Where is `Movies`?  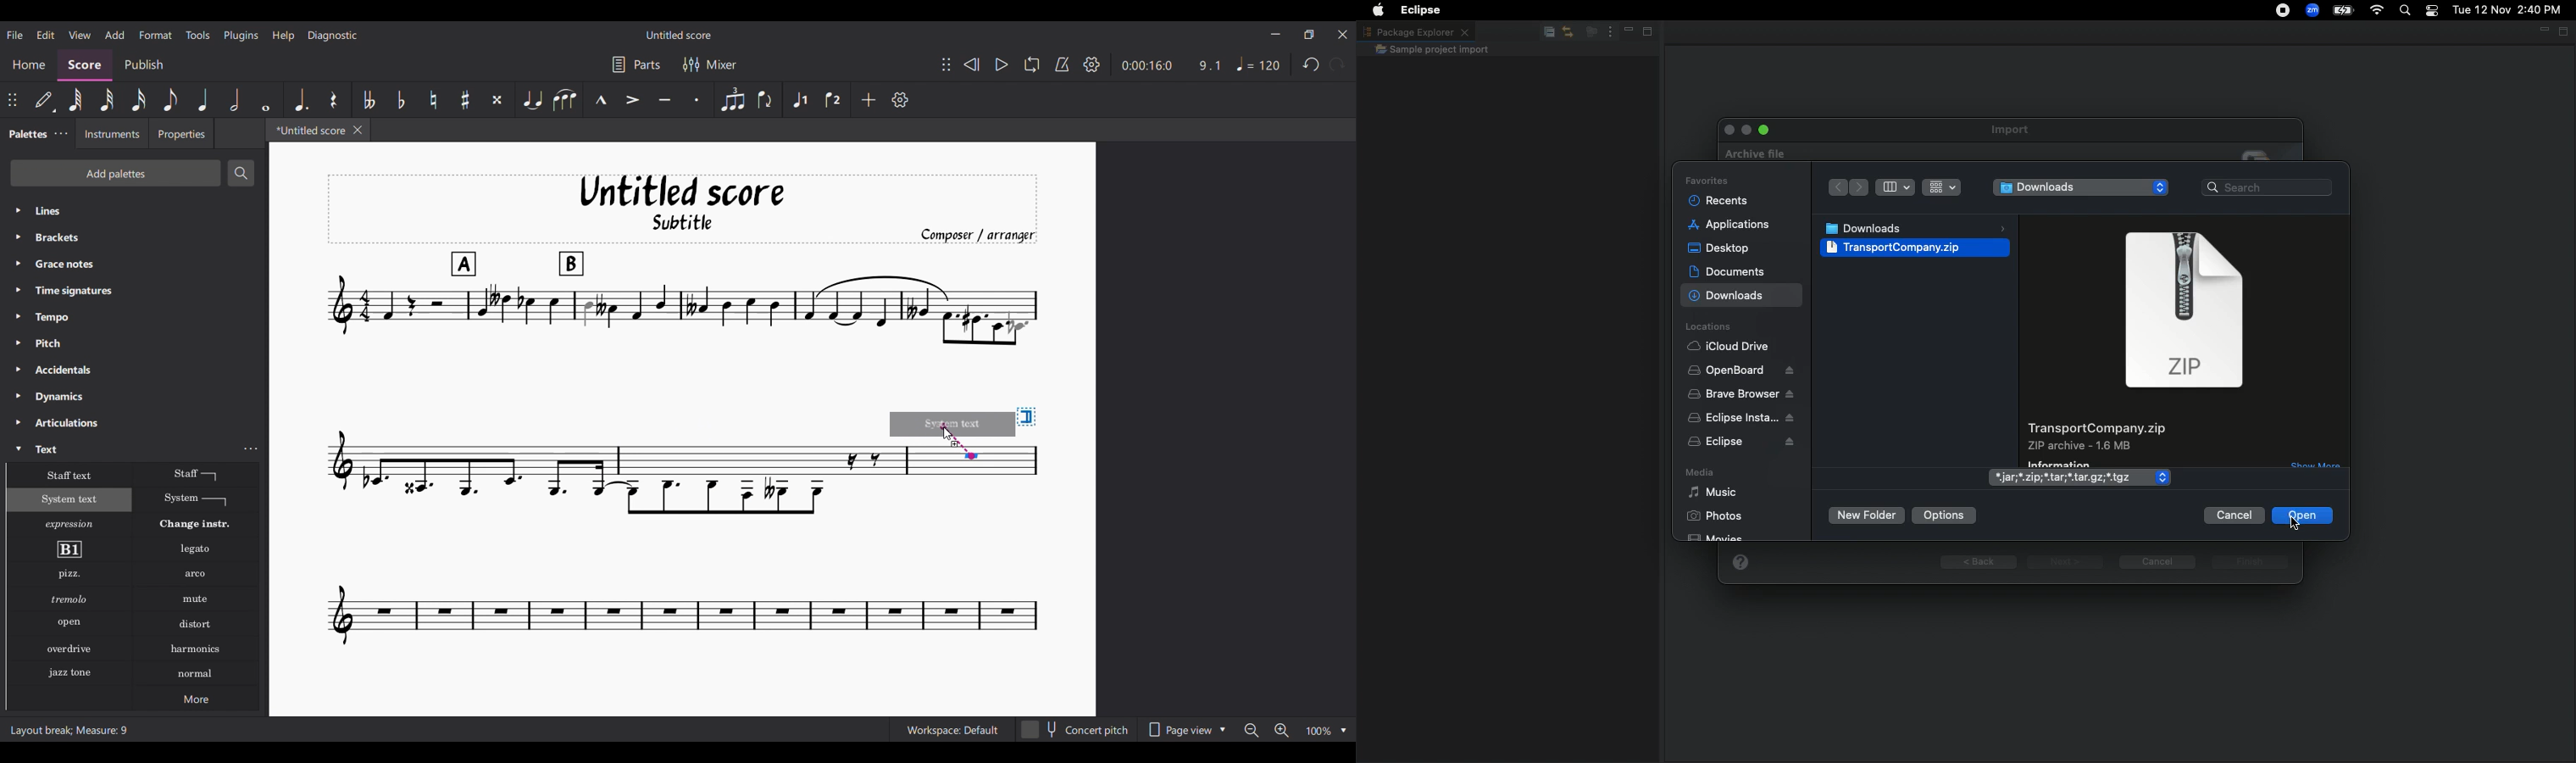
Movies is located at coordinates (1724, 539).